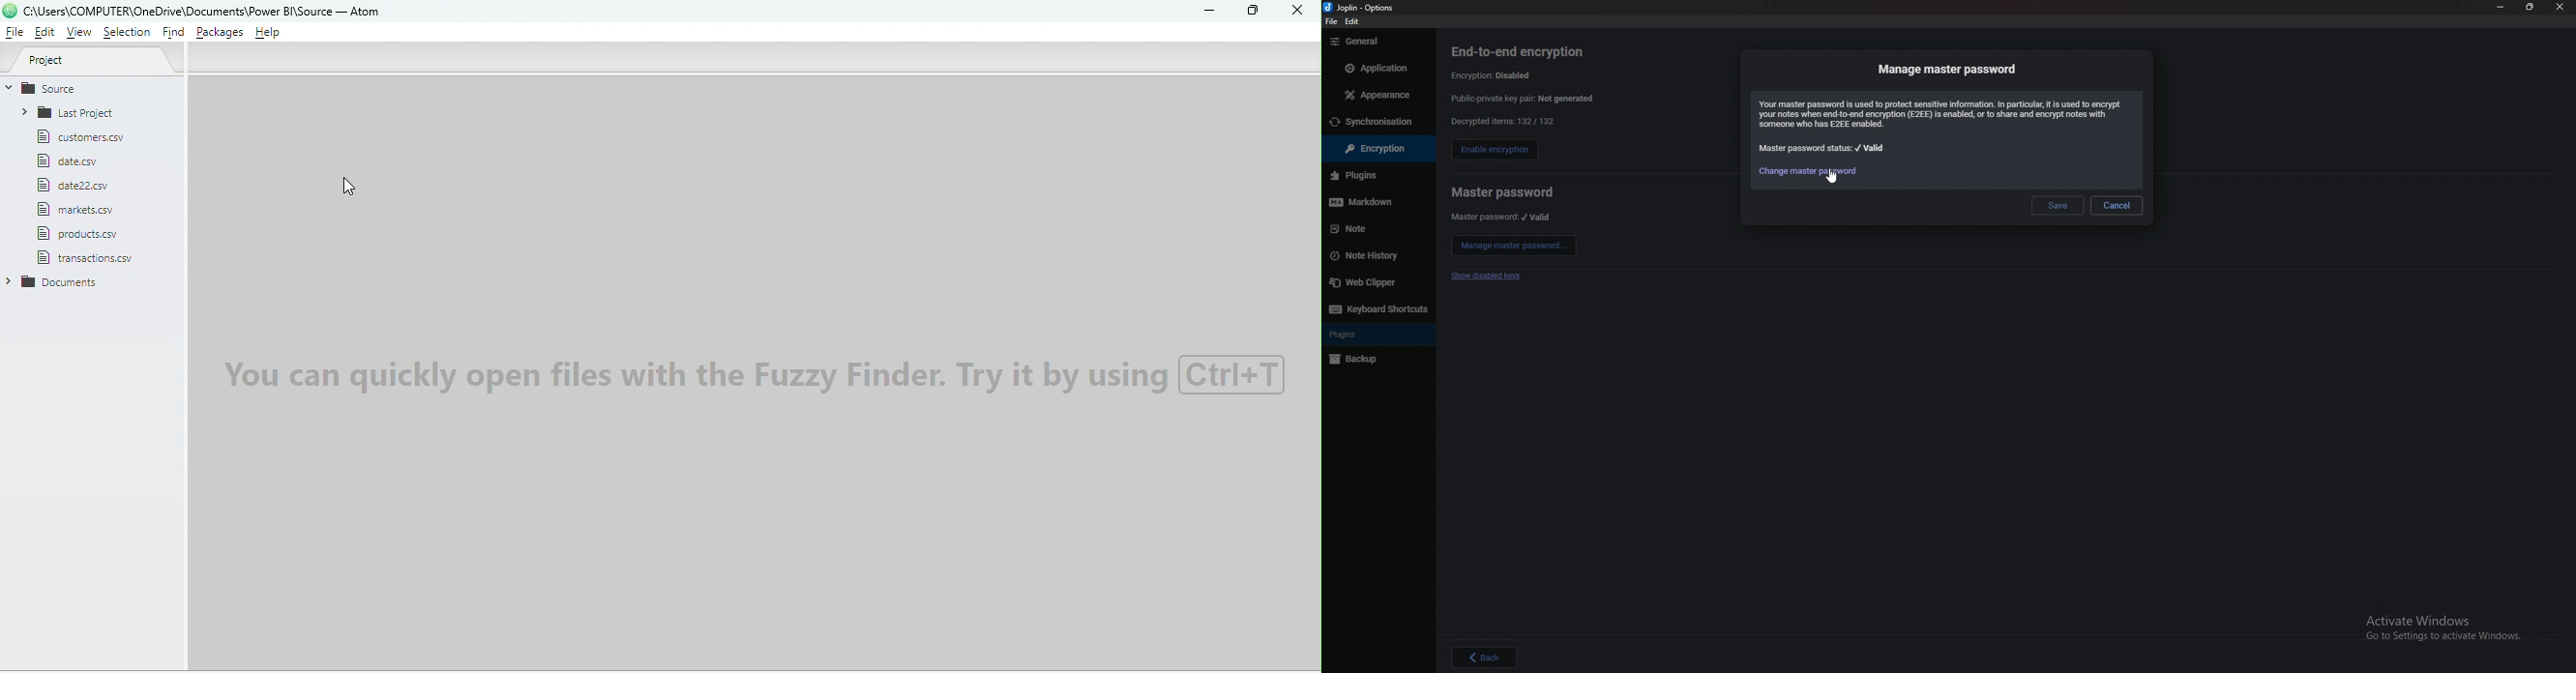 The image size is (2576, 700). Describe the element at coordinates (1249, 12) in the screenshot. I see `Maximize` at that location.